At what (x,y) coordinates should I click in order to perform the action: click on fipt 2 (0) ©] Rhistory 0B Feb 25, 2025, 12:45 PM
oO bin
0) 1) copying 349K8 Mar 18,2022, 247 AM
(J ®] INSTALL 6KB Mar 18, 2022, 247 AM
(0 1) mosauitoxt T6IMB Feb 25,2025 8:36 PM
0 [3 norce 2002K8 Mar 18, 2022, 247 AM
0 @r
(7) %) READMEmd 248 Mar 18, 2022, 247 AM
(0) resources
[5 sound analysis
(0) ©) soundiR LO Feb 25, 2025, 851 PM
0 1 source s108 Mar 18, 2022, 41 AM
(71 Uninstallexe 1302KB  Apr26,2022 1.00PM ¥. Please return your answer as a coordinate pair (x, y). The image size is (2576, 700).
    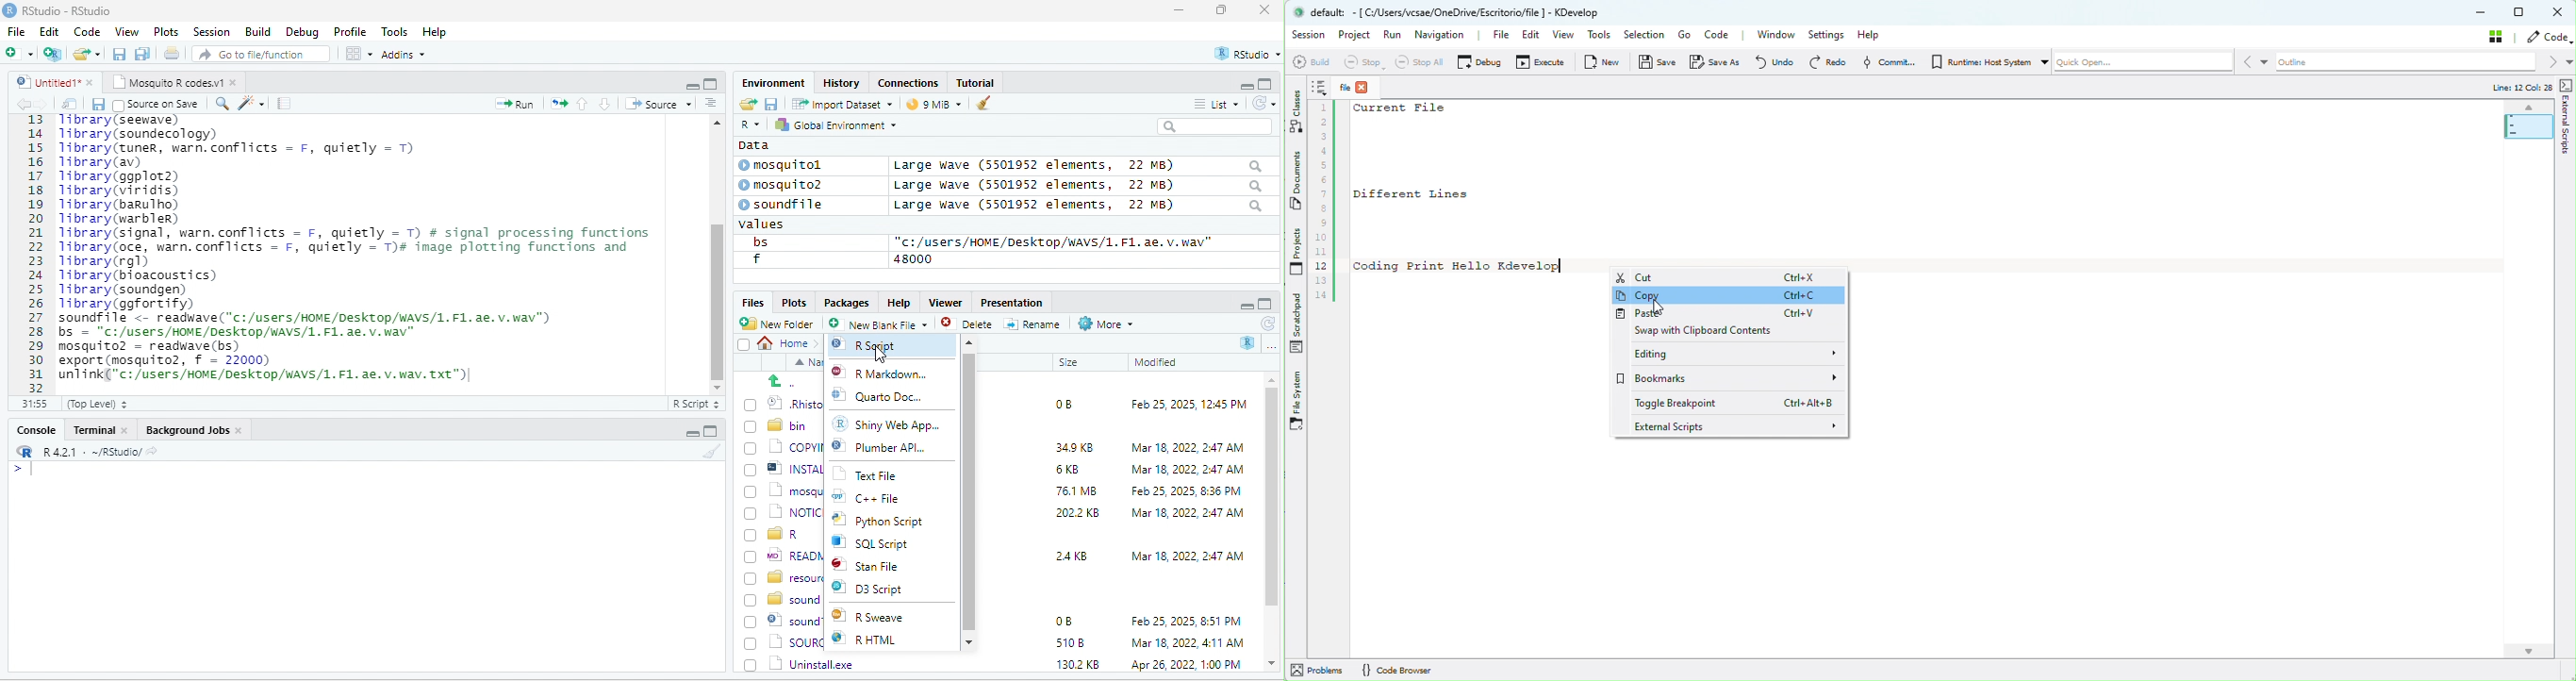
    Looking at the image, I should click on (372, 247).